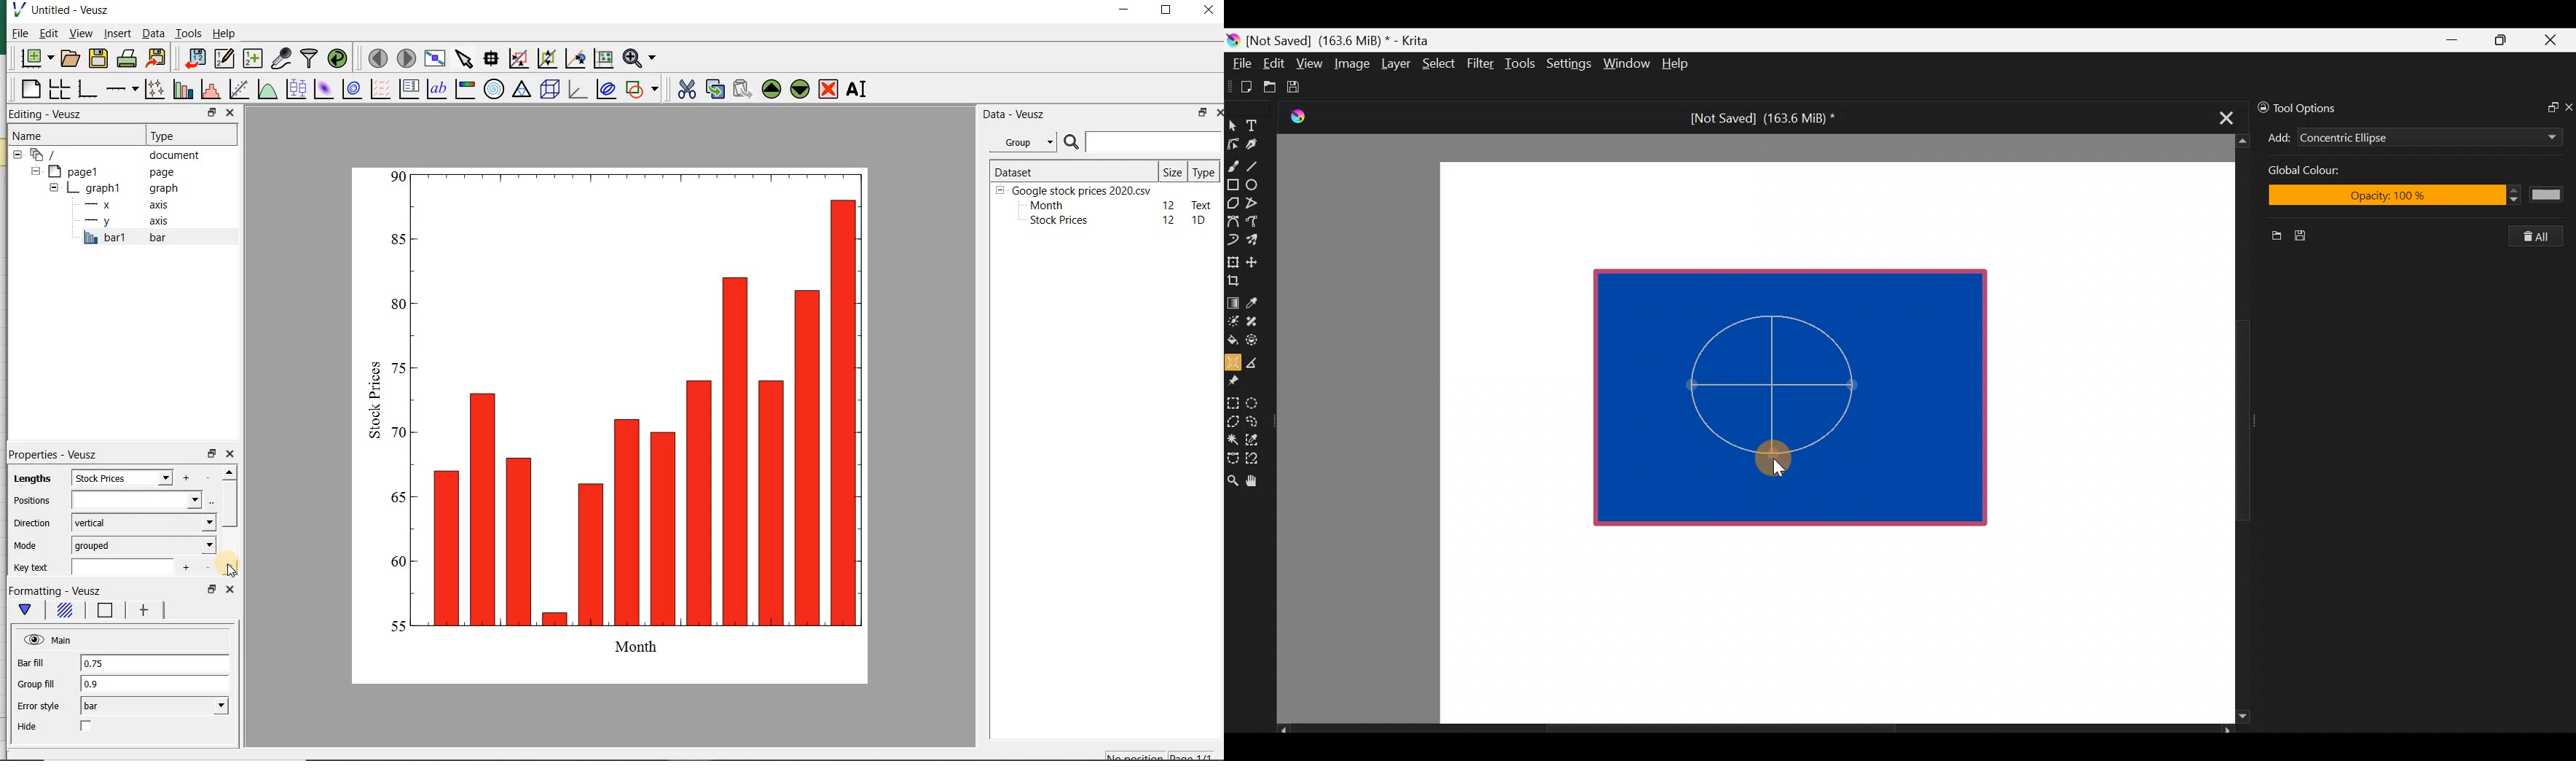  What do you see at coordinates (1200, 114) in the screenshot?
I see `restore` at bounding box center [1200, 114].